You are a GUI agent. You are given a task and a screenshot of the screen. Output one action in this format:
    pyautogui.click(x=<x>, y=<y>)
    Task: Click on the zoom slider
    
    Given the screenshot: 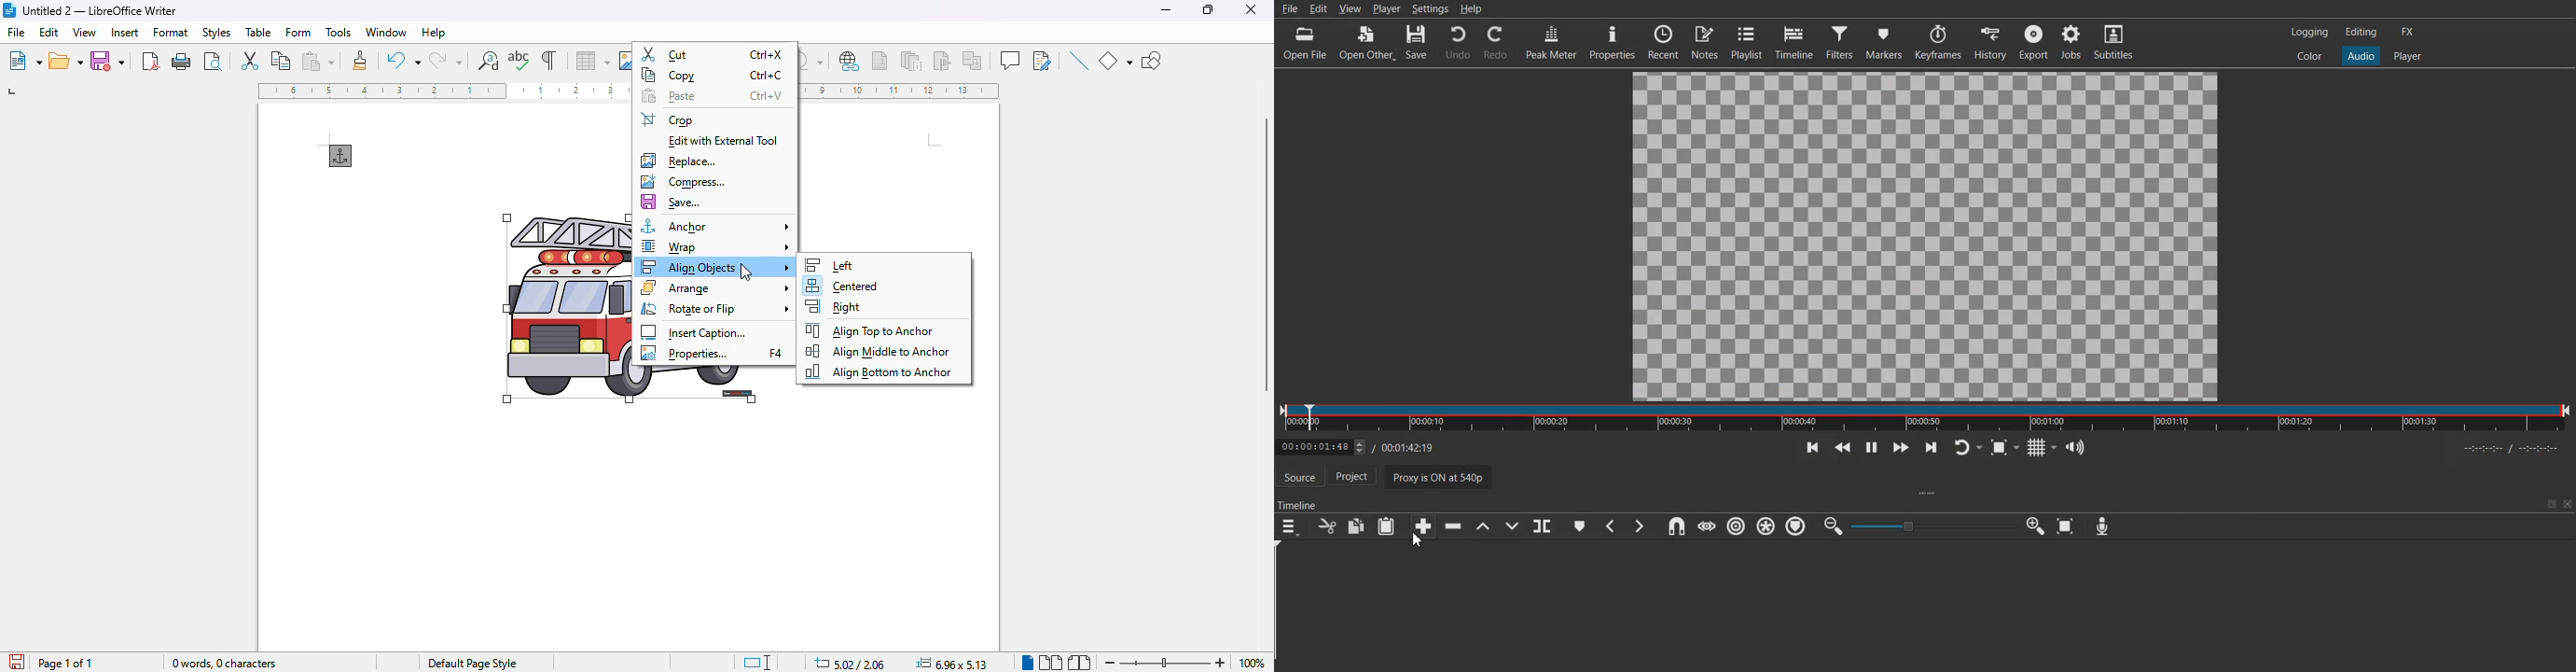 What is the action you would take?
    pyautogui.click(x=1166, y=661)
    